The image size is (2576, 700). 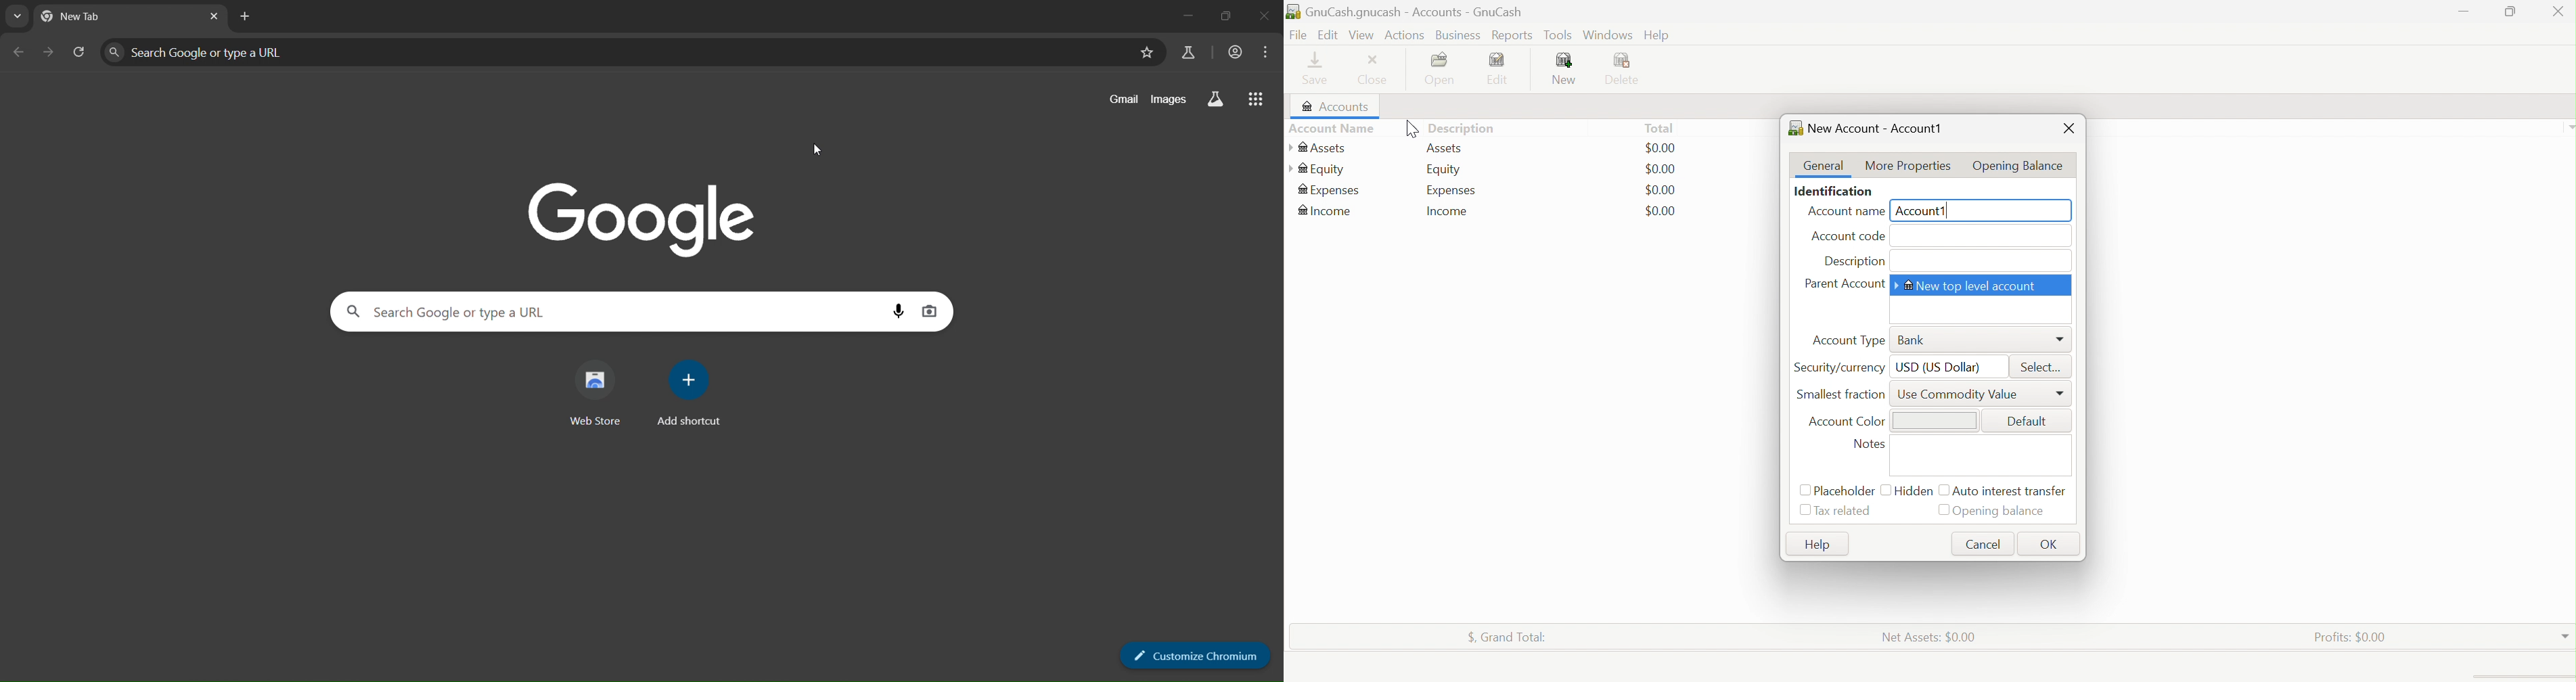 I want to click on $0.00, so click(x=1660, y=210).